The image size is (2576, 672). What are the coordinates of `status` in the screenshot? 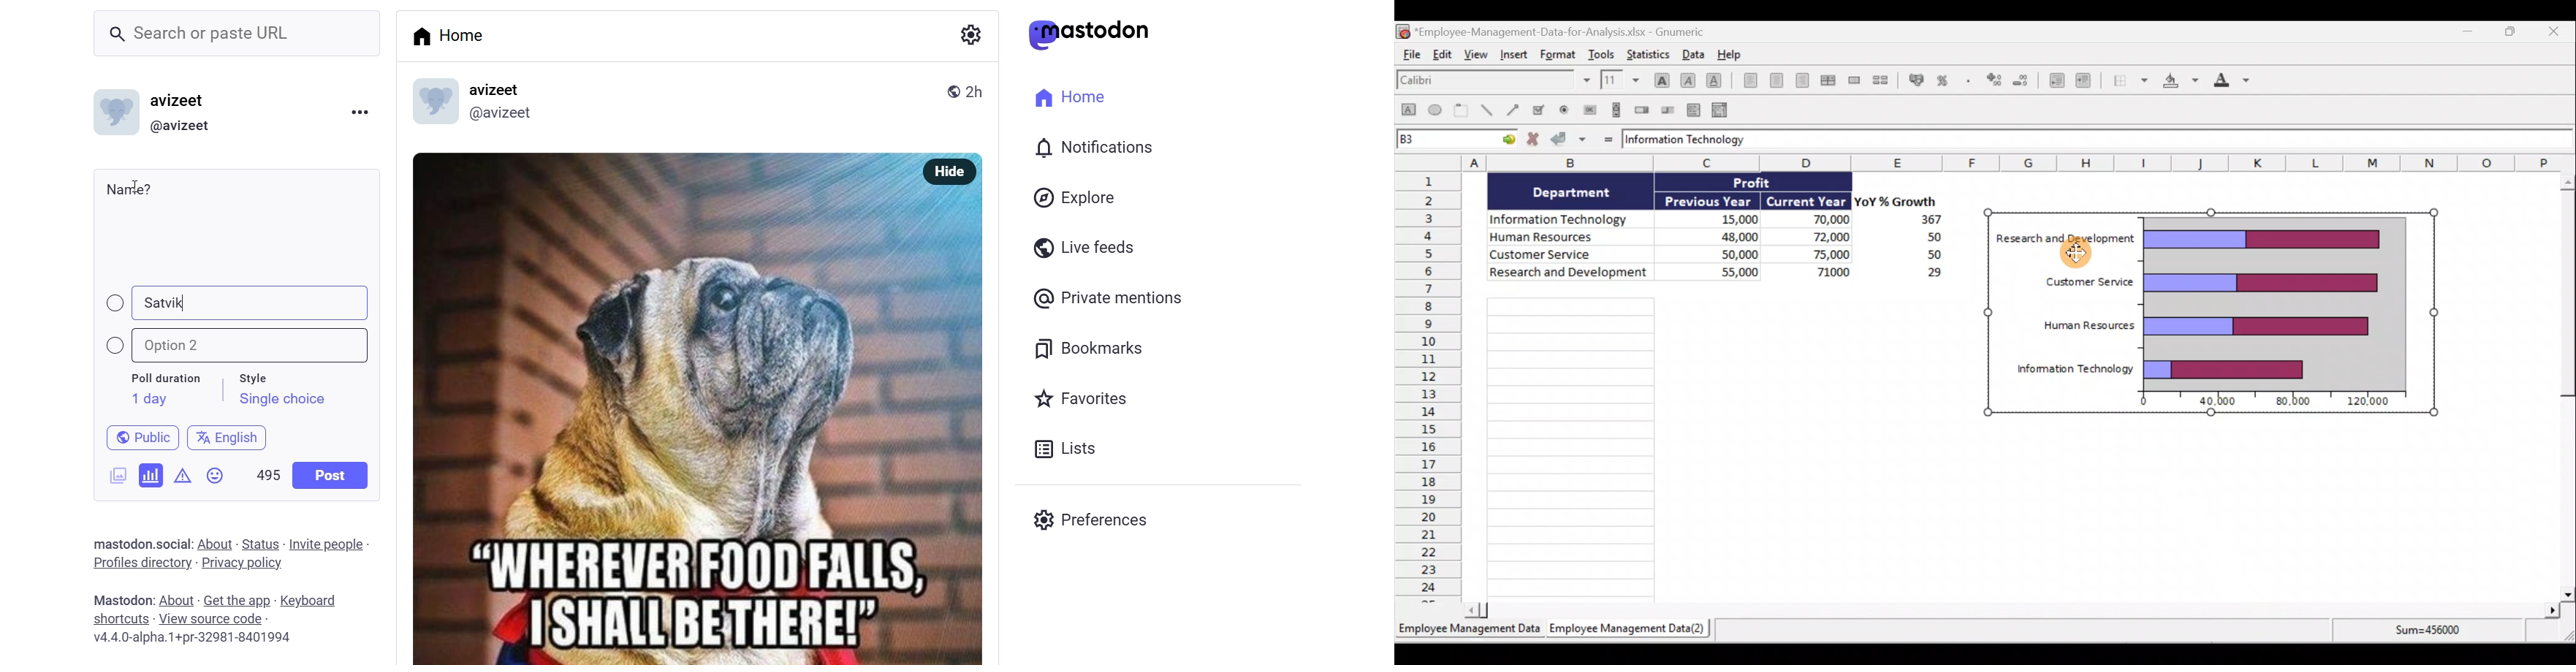 It's located at (260, 544).